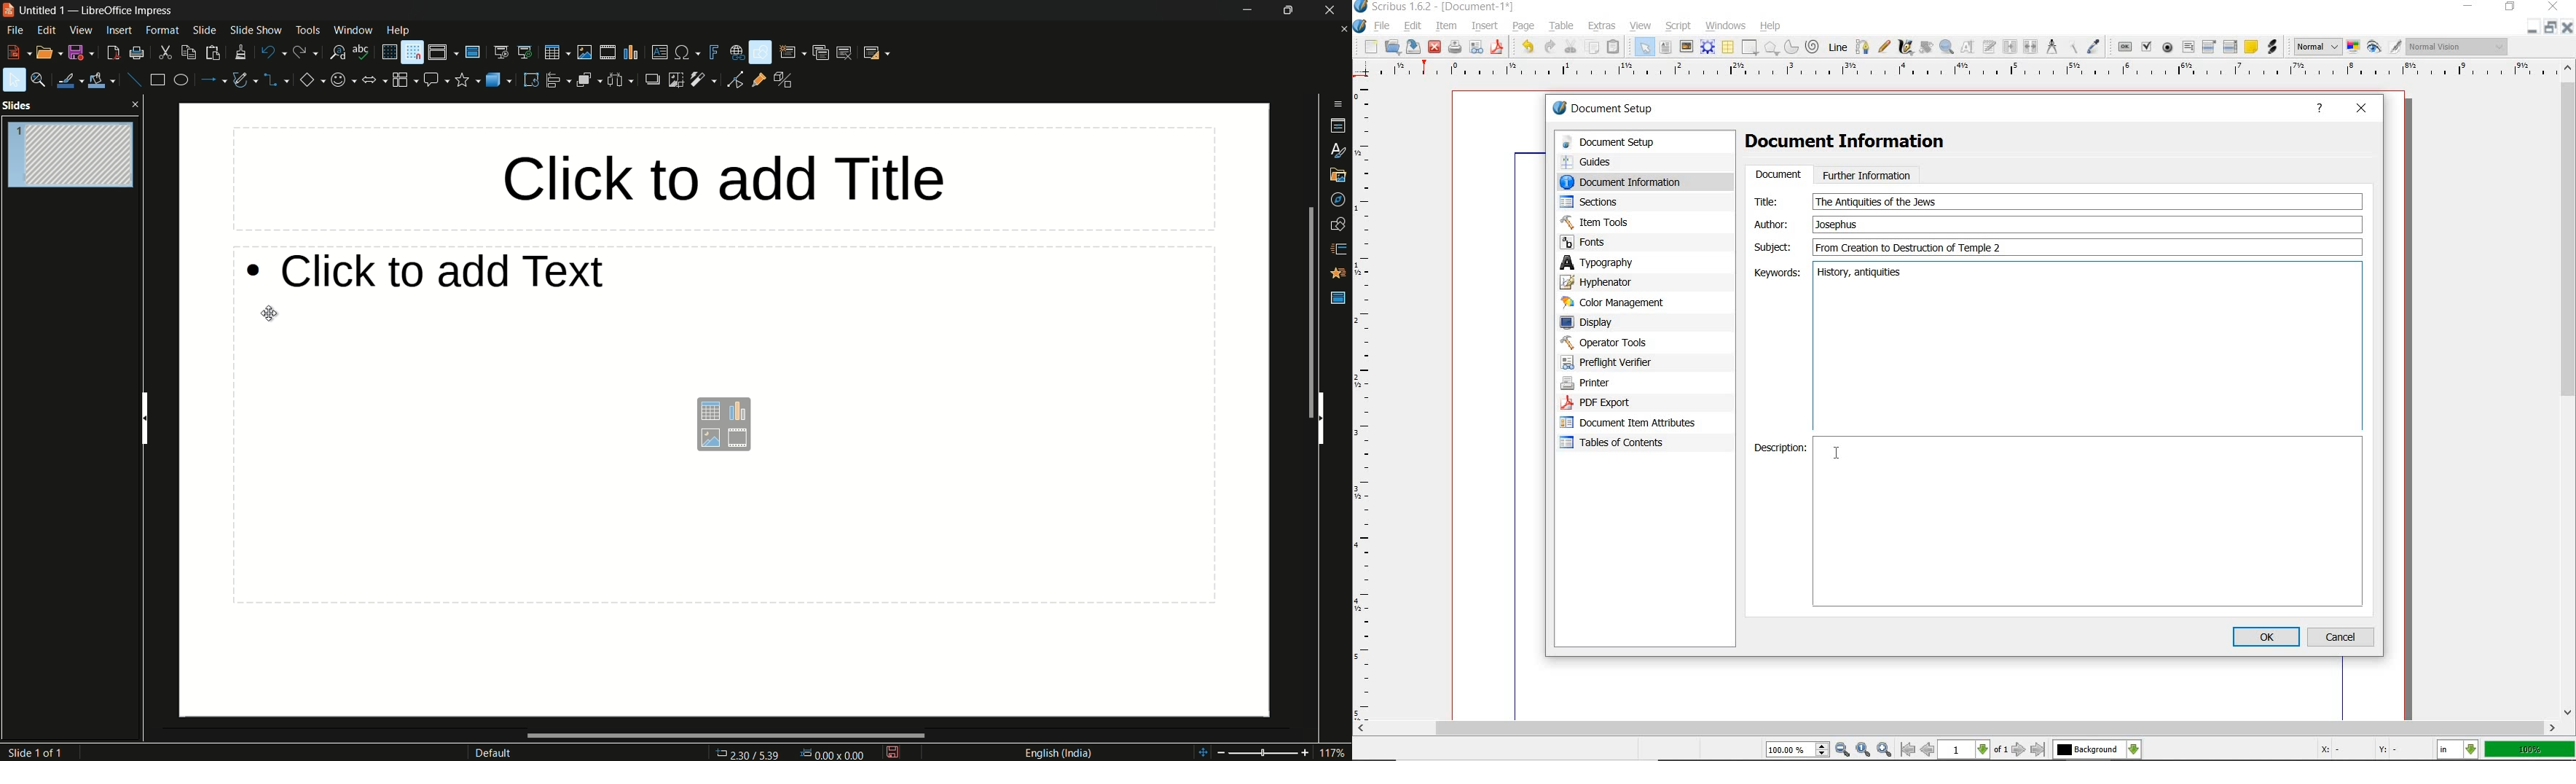 This screenshot has height=784, width=2576. I want to click on hide, so click(1323, 419).